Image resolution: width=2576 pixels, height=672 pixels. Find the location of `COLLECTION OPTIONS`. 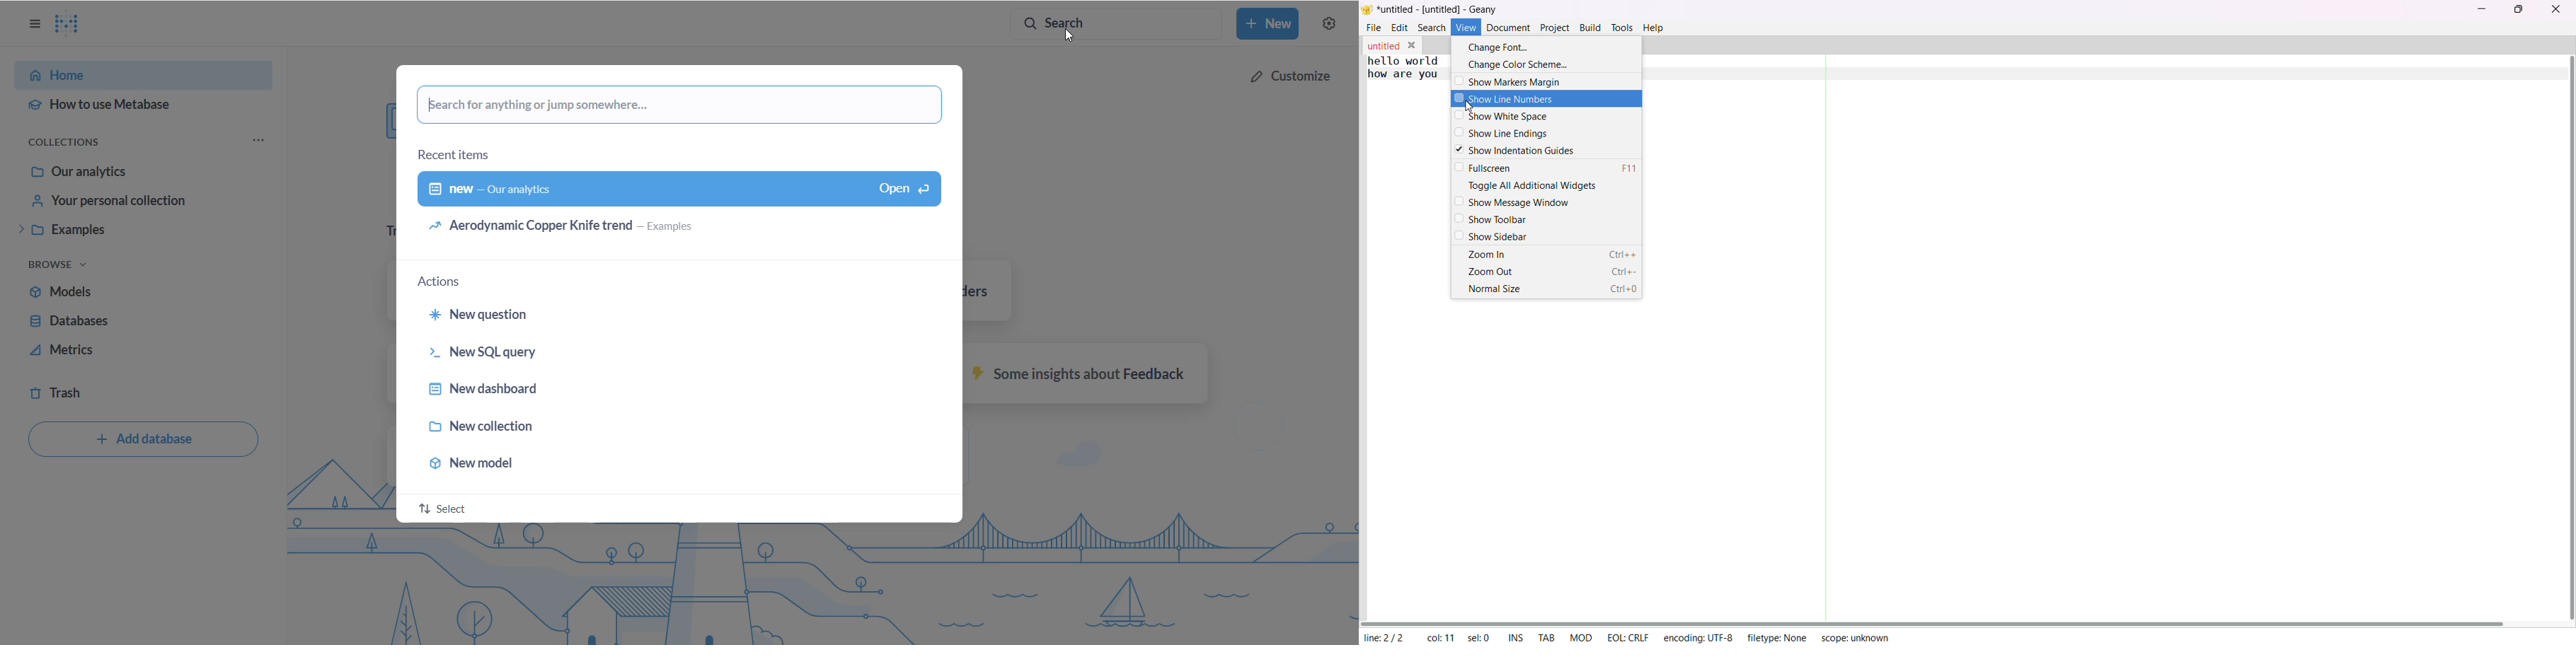

COLLECTION OPTIONS is located at coordinates (74, 143).